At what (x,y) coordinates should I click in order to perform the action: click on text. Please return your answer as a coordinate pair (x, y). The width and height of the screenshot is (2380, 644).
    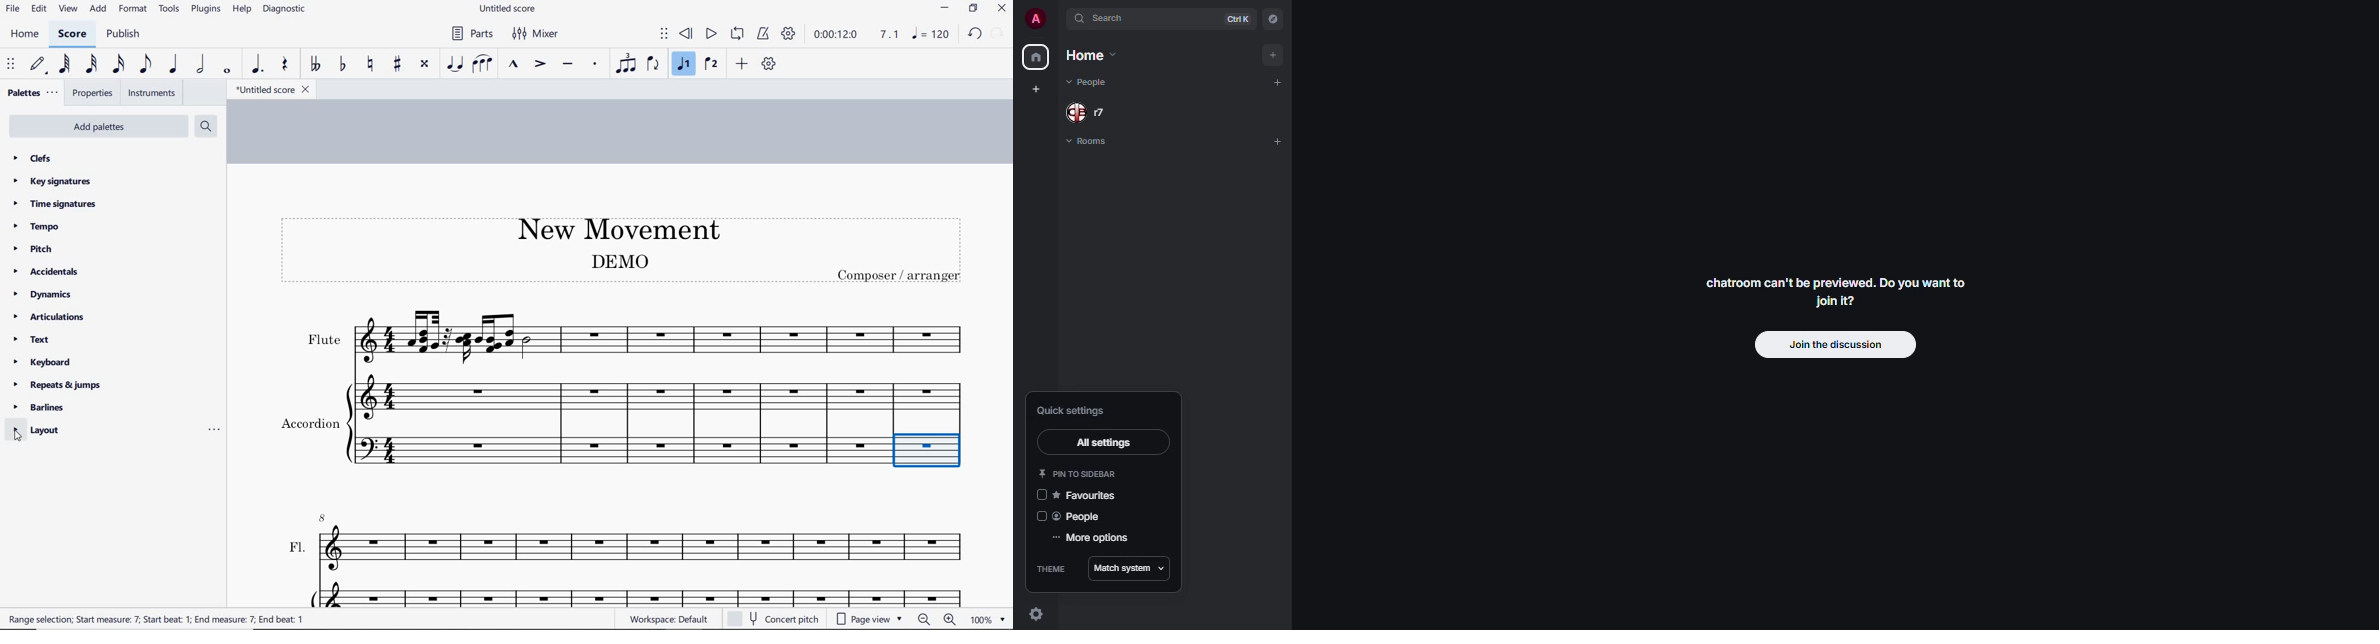
    Looking at the image, I should click on (619, 261).